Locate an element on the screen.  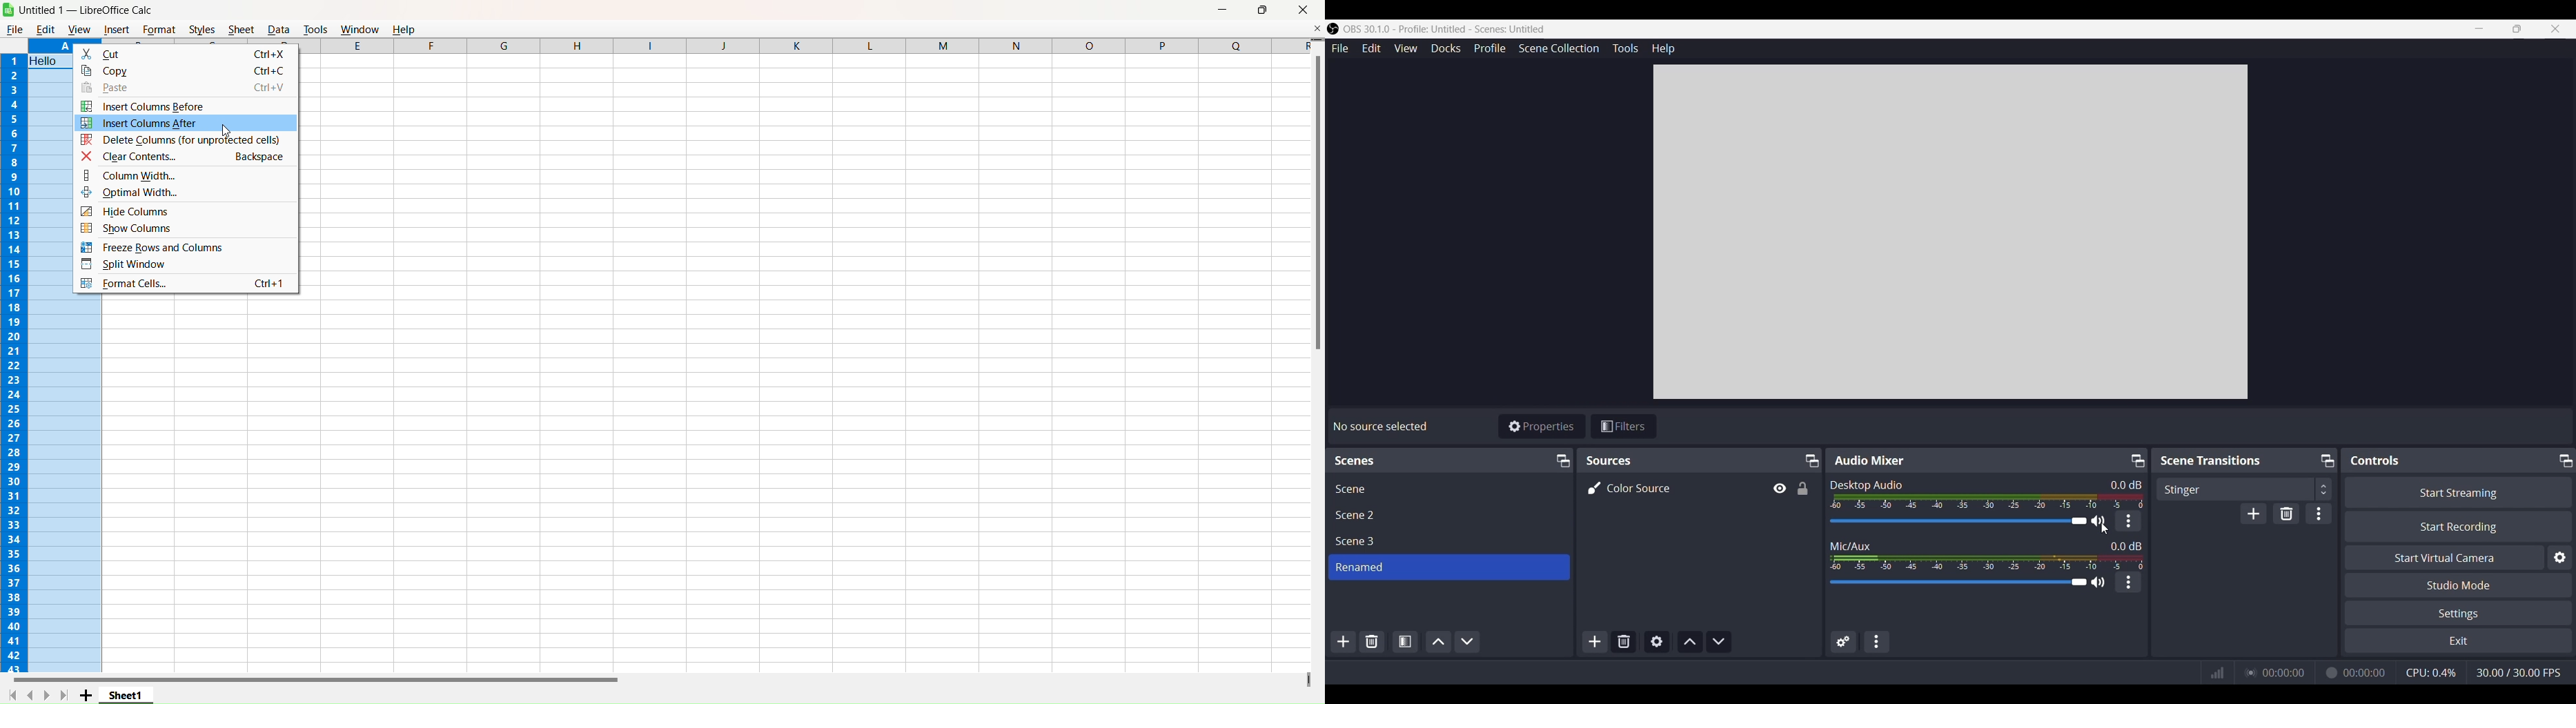
Docks is located at coordinates (1446, 49).